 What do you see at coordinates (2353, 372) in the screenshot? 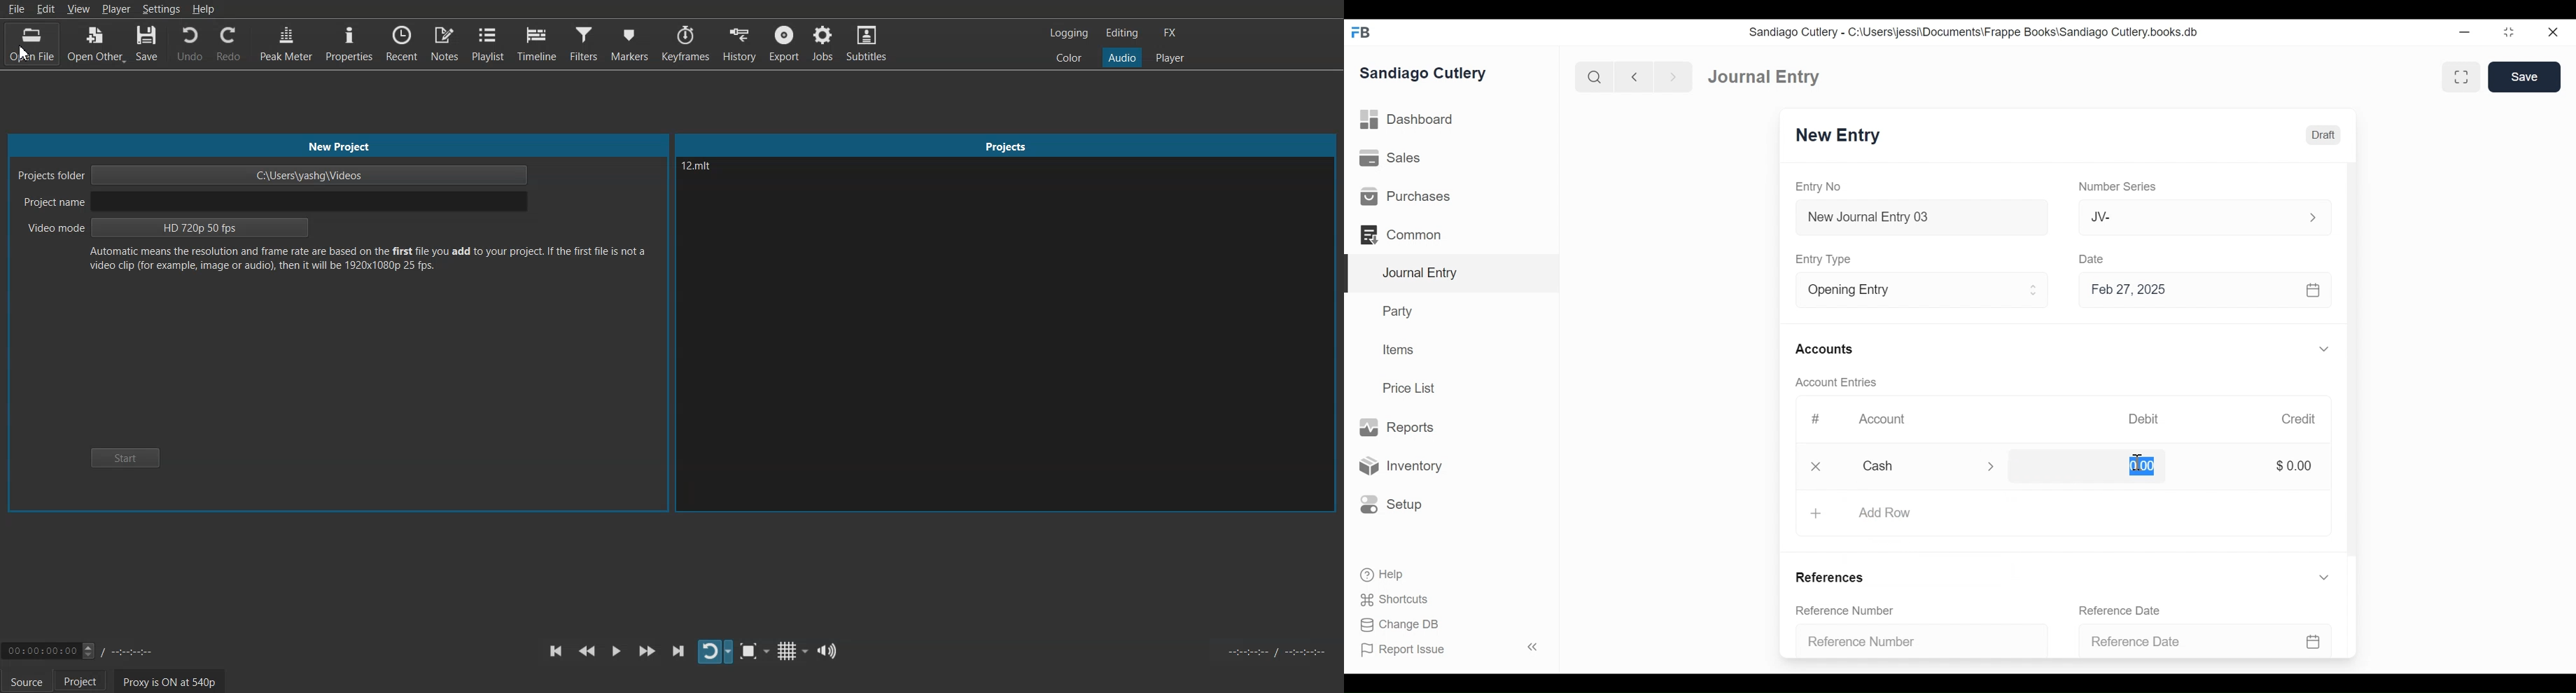
I see `Vertical Scroll bar` at bounding box center [2353, 372].